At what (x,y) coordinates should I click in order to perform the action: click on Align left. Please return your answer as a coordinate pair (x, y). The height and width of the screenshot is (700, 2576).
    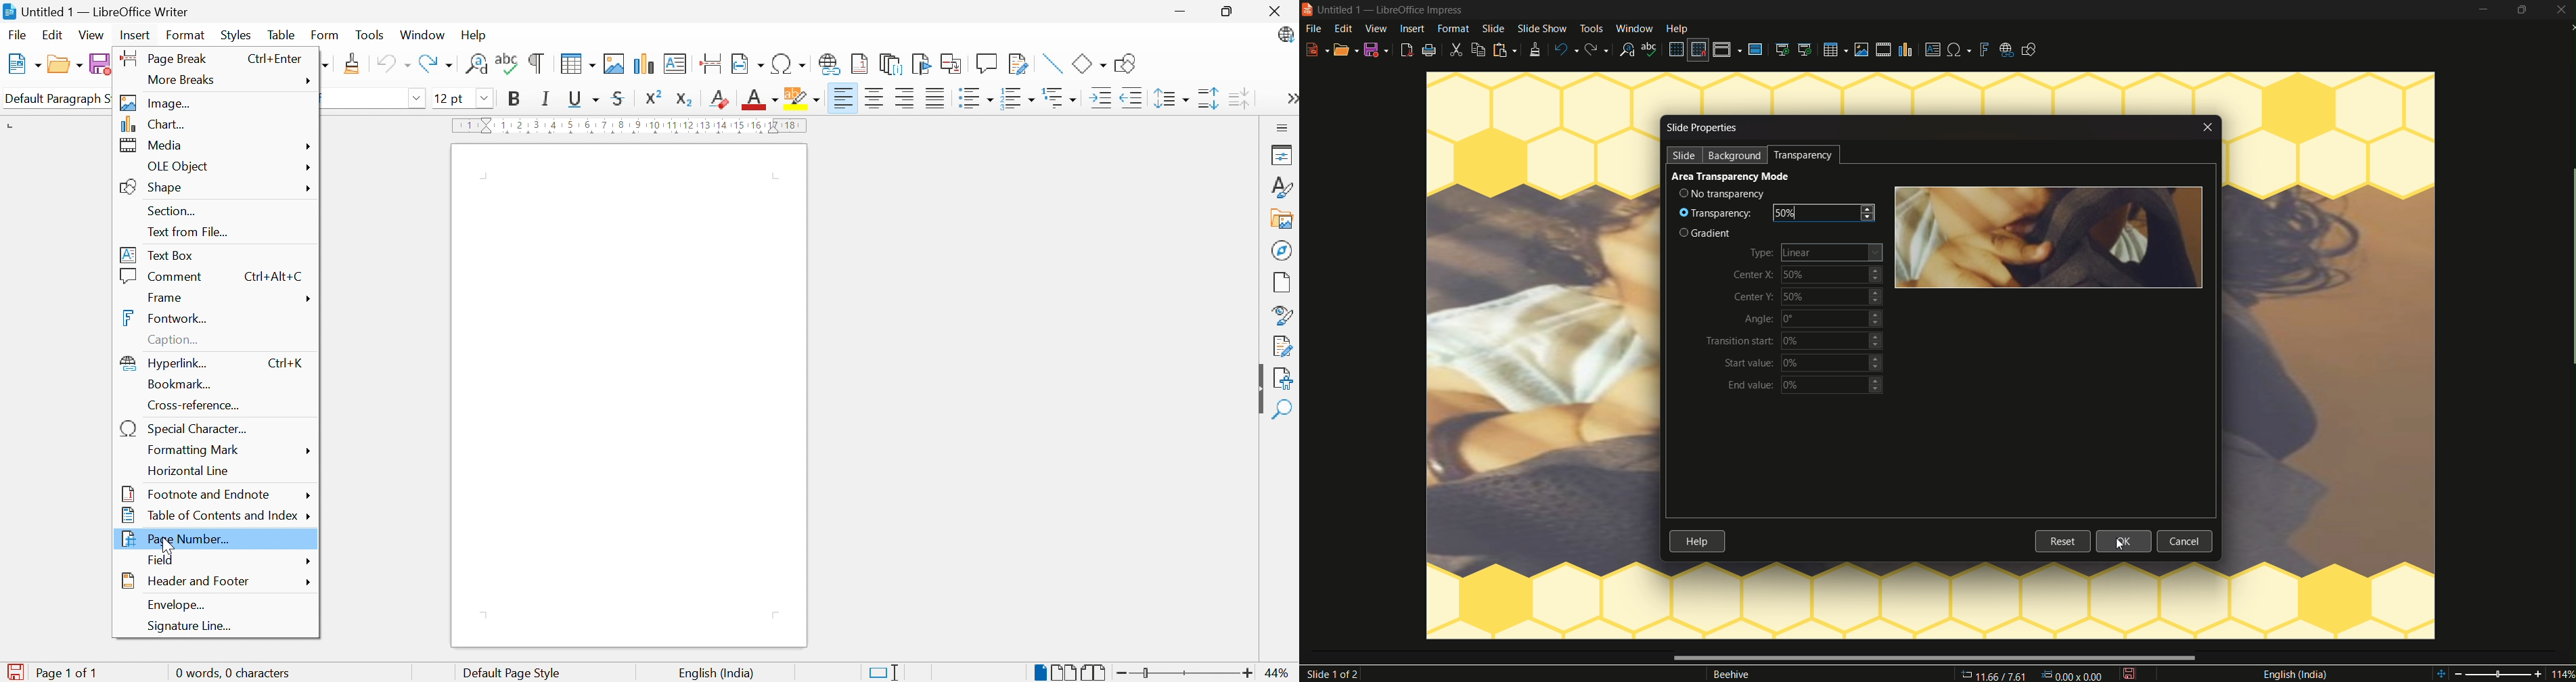
    Looking at the image, I should click on (844, 96).